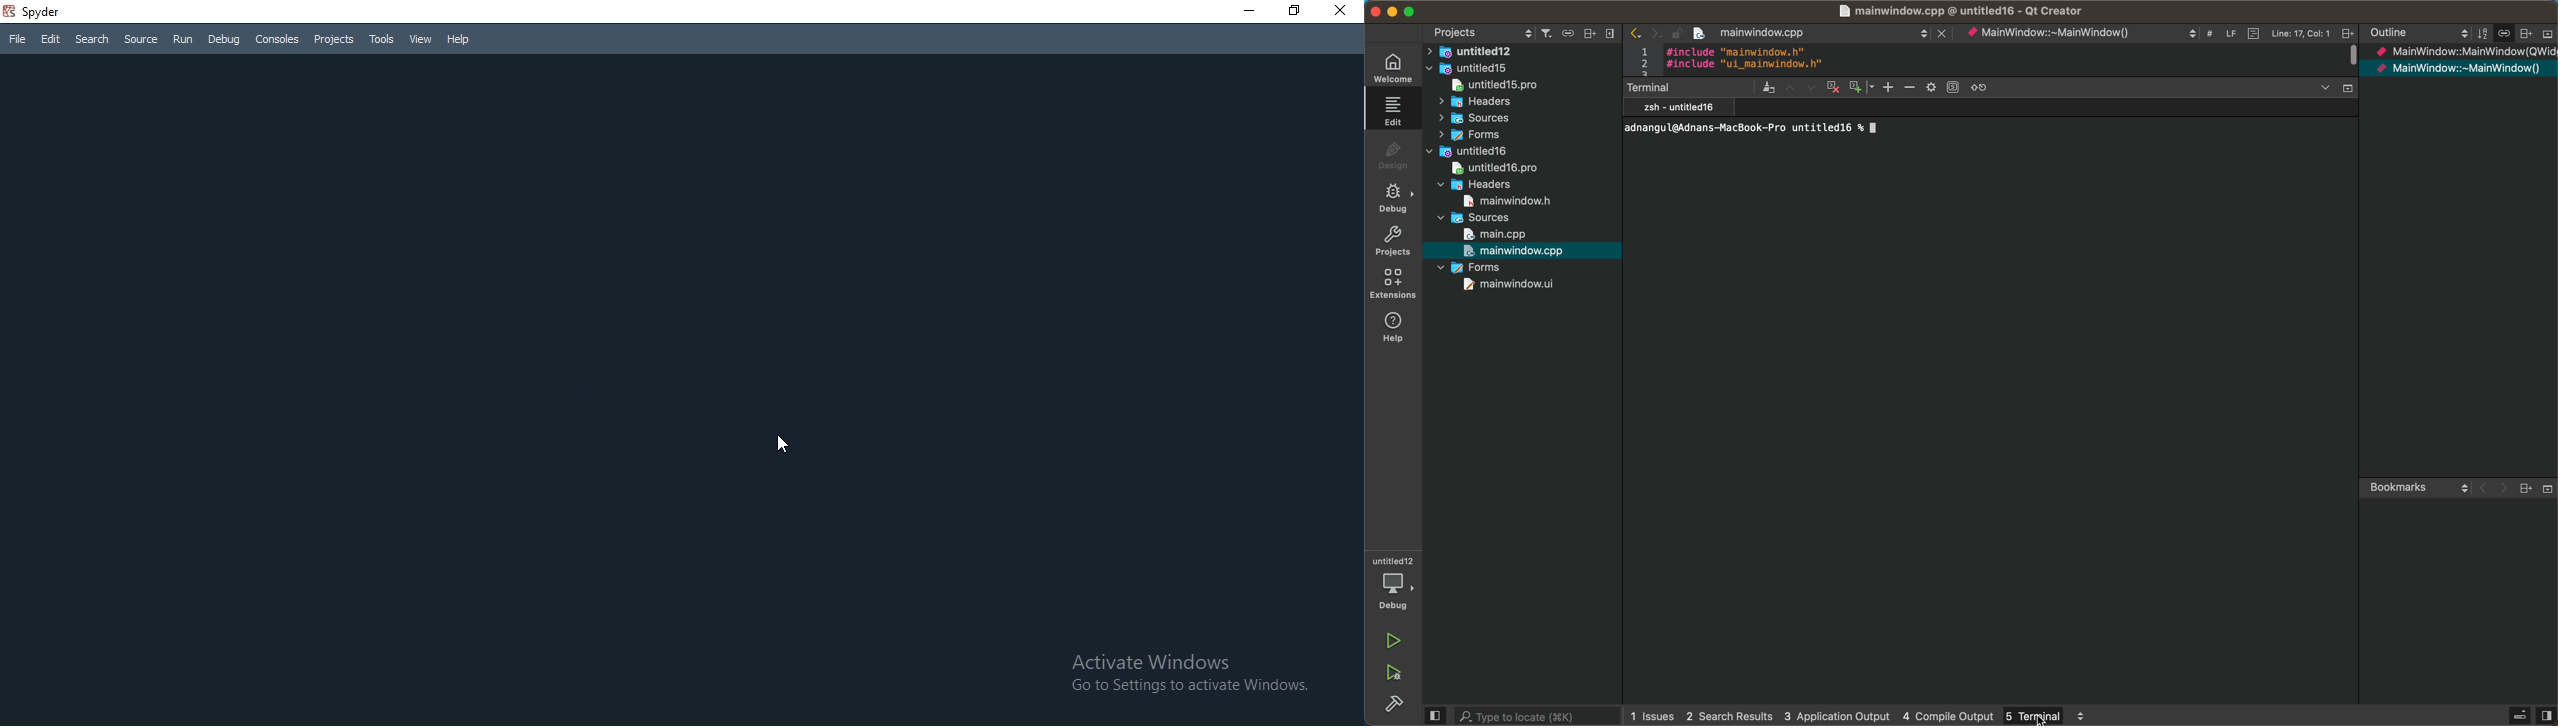 Image resolution: width=2576 pixels, height=728 pixels. Describe the element at coordinates (1653, 31) in the screenshot. I see `next` at that location.